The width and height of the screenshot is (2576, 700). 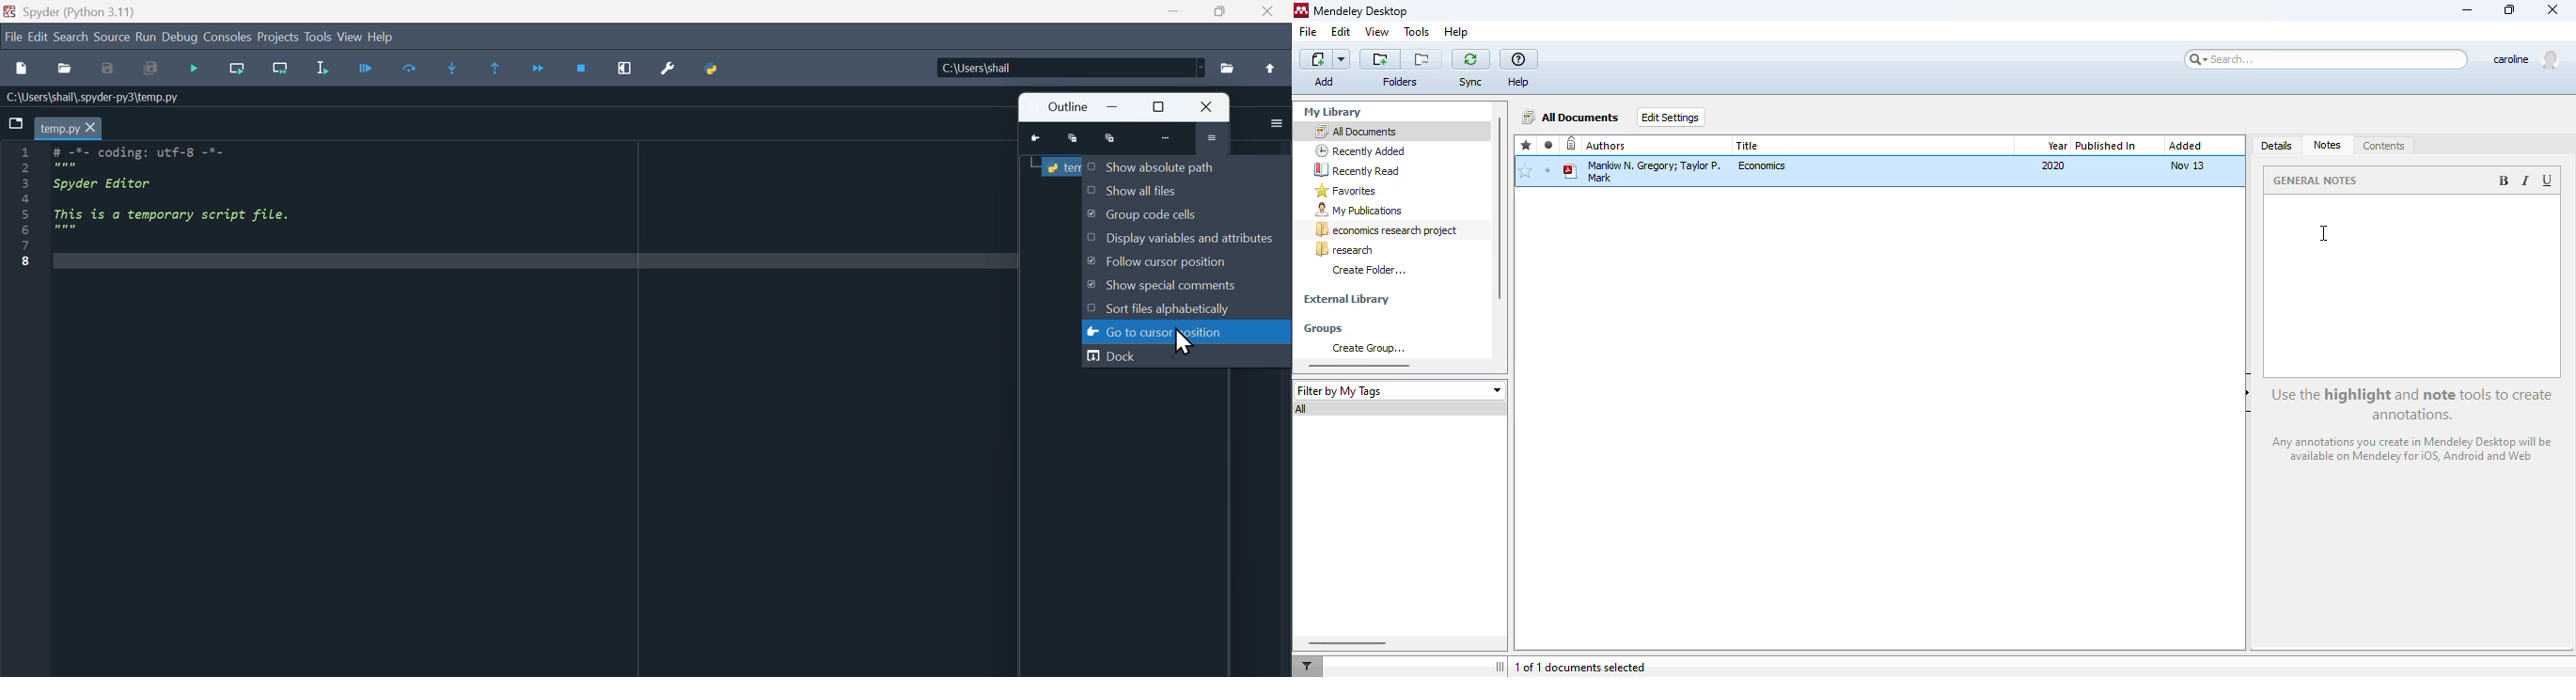 What do you see at coordinates (351, 36) in the screenshot?
I see `View` at bounding box center [351, 36].